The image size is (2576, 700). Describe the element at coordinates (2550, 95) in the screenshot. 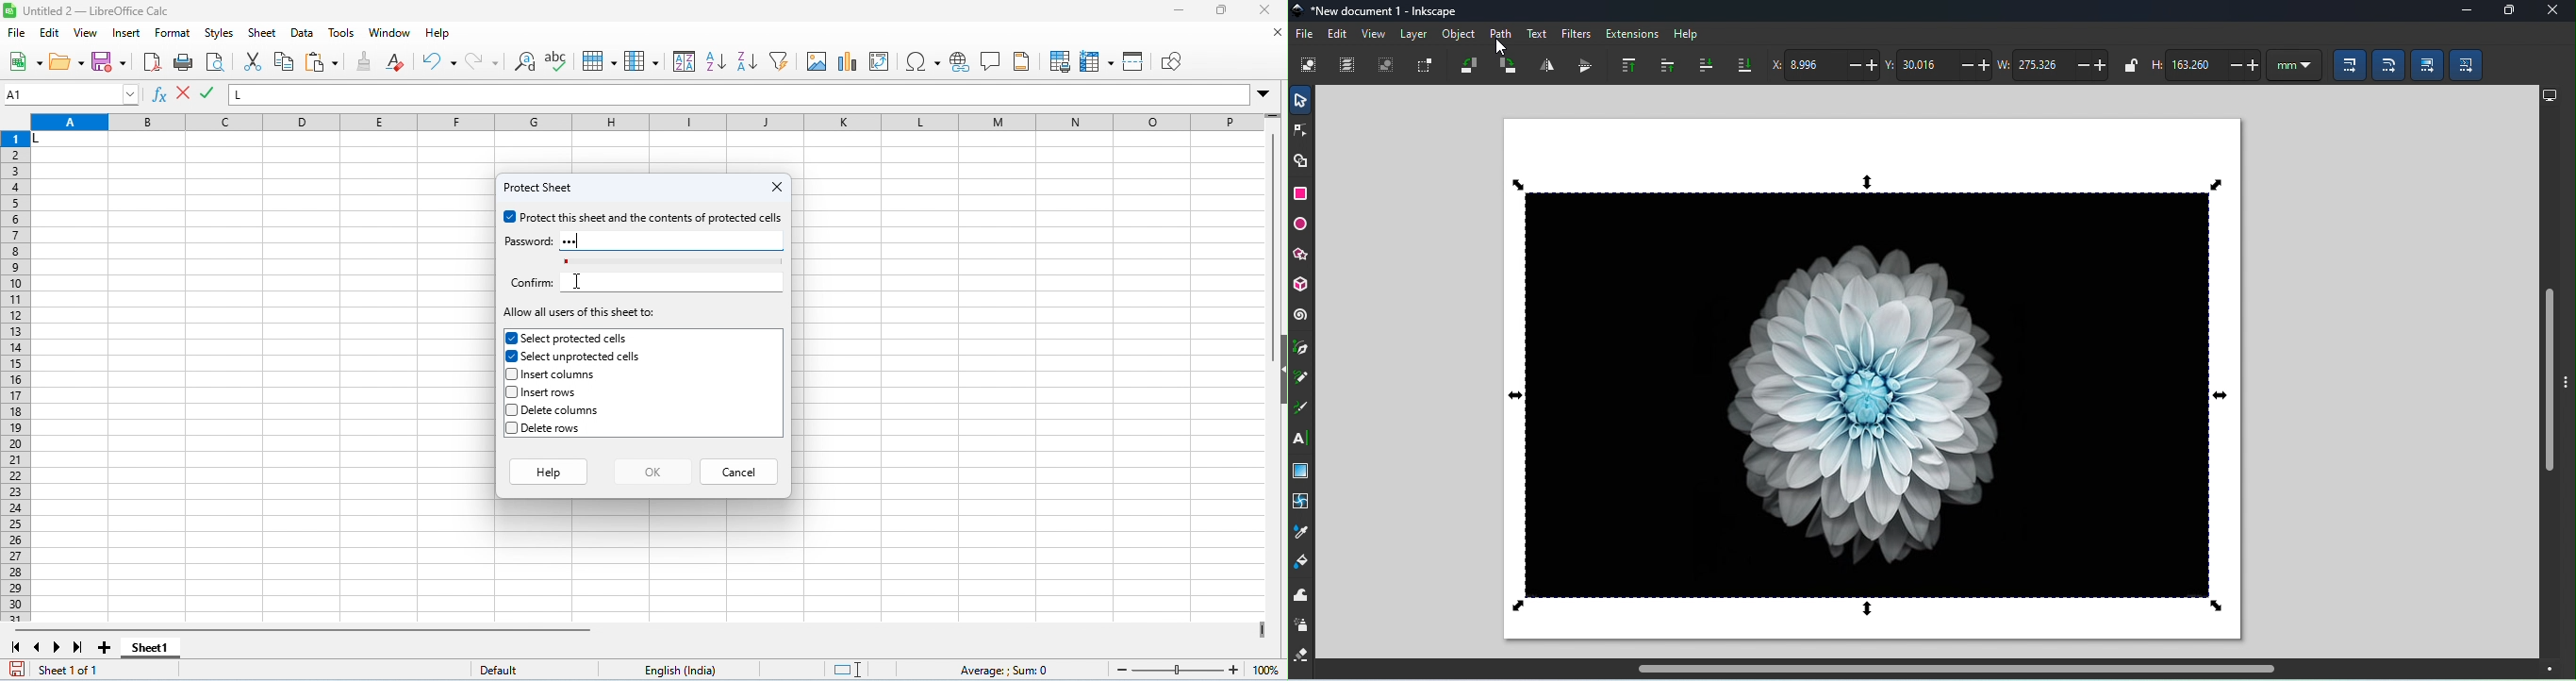

I see `Display options` at that location.